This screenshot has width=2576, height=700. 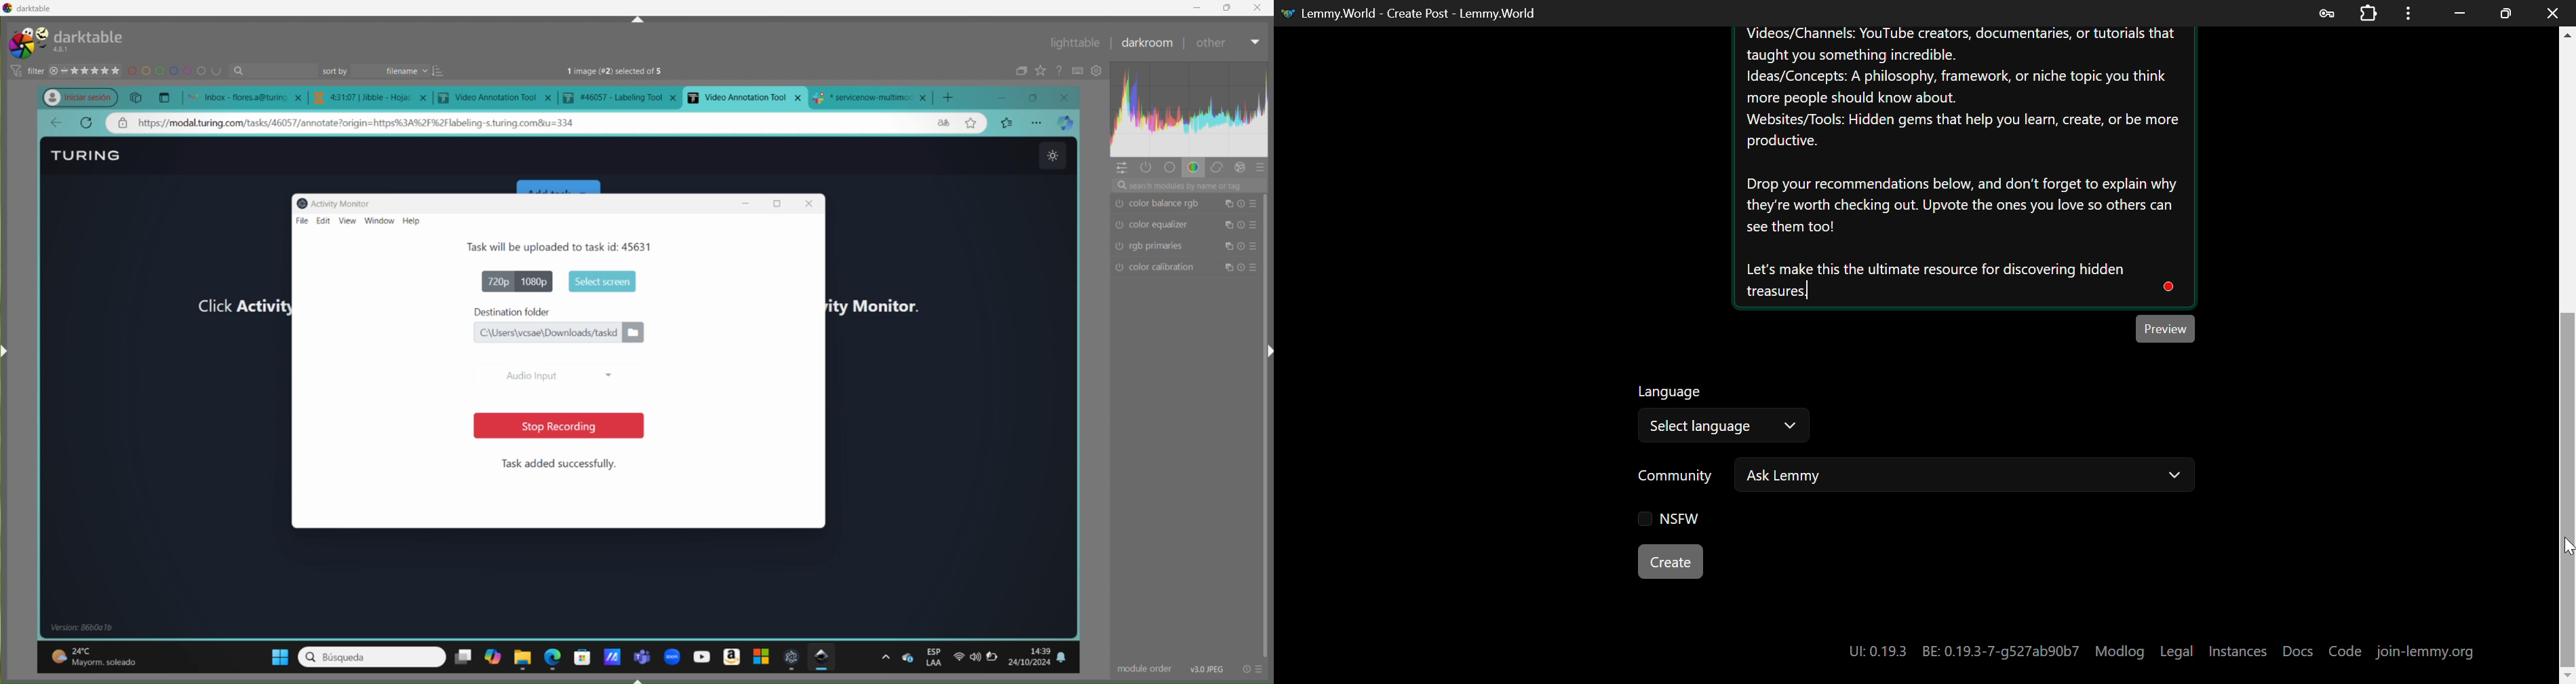 I want to click on amazon, so click(x=730, y=655).